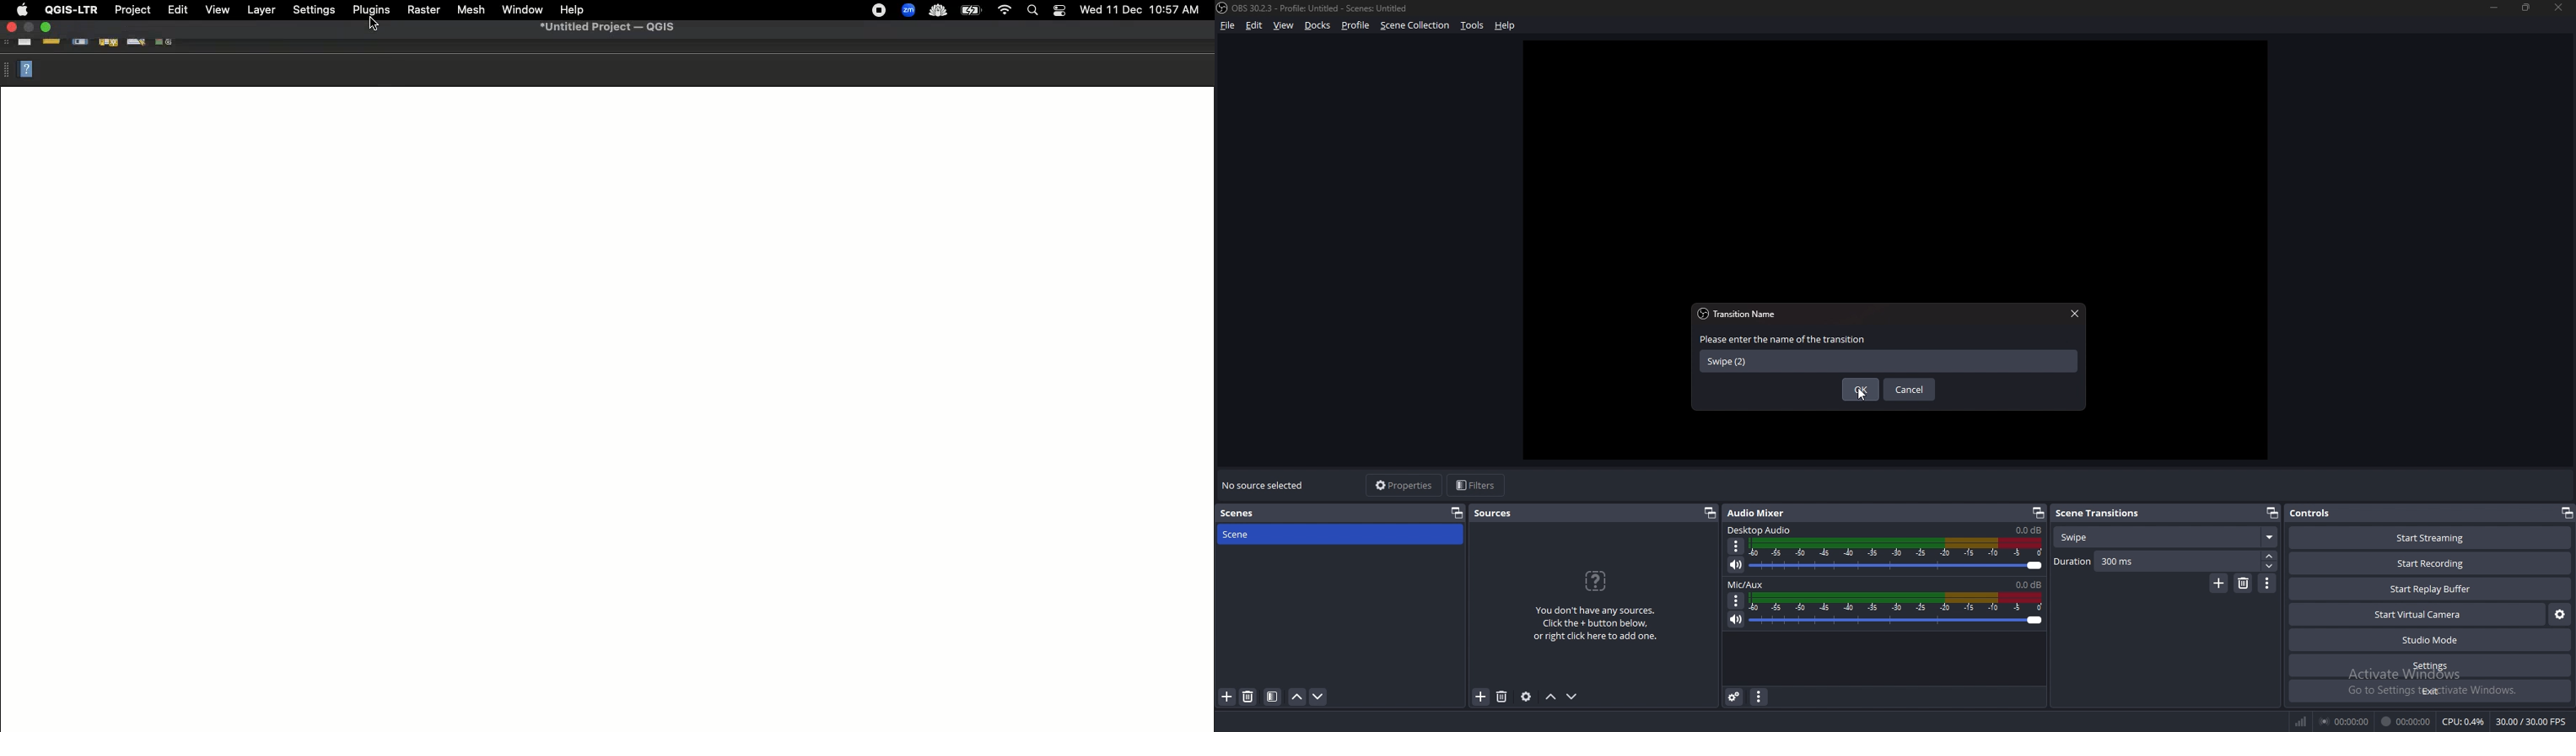  I want to click on exit, so click(2429, 690).